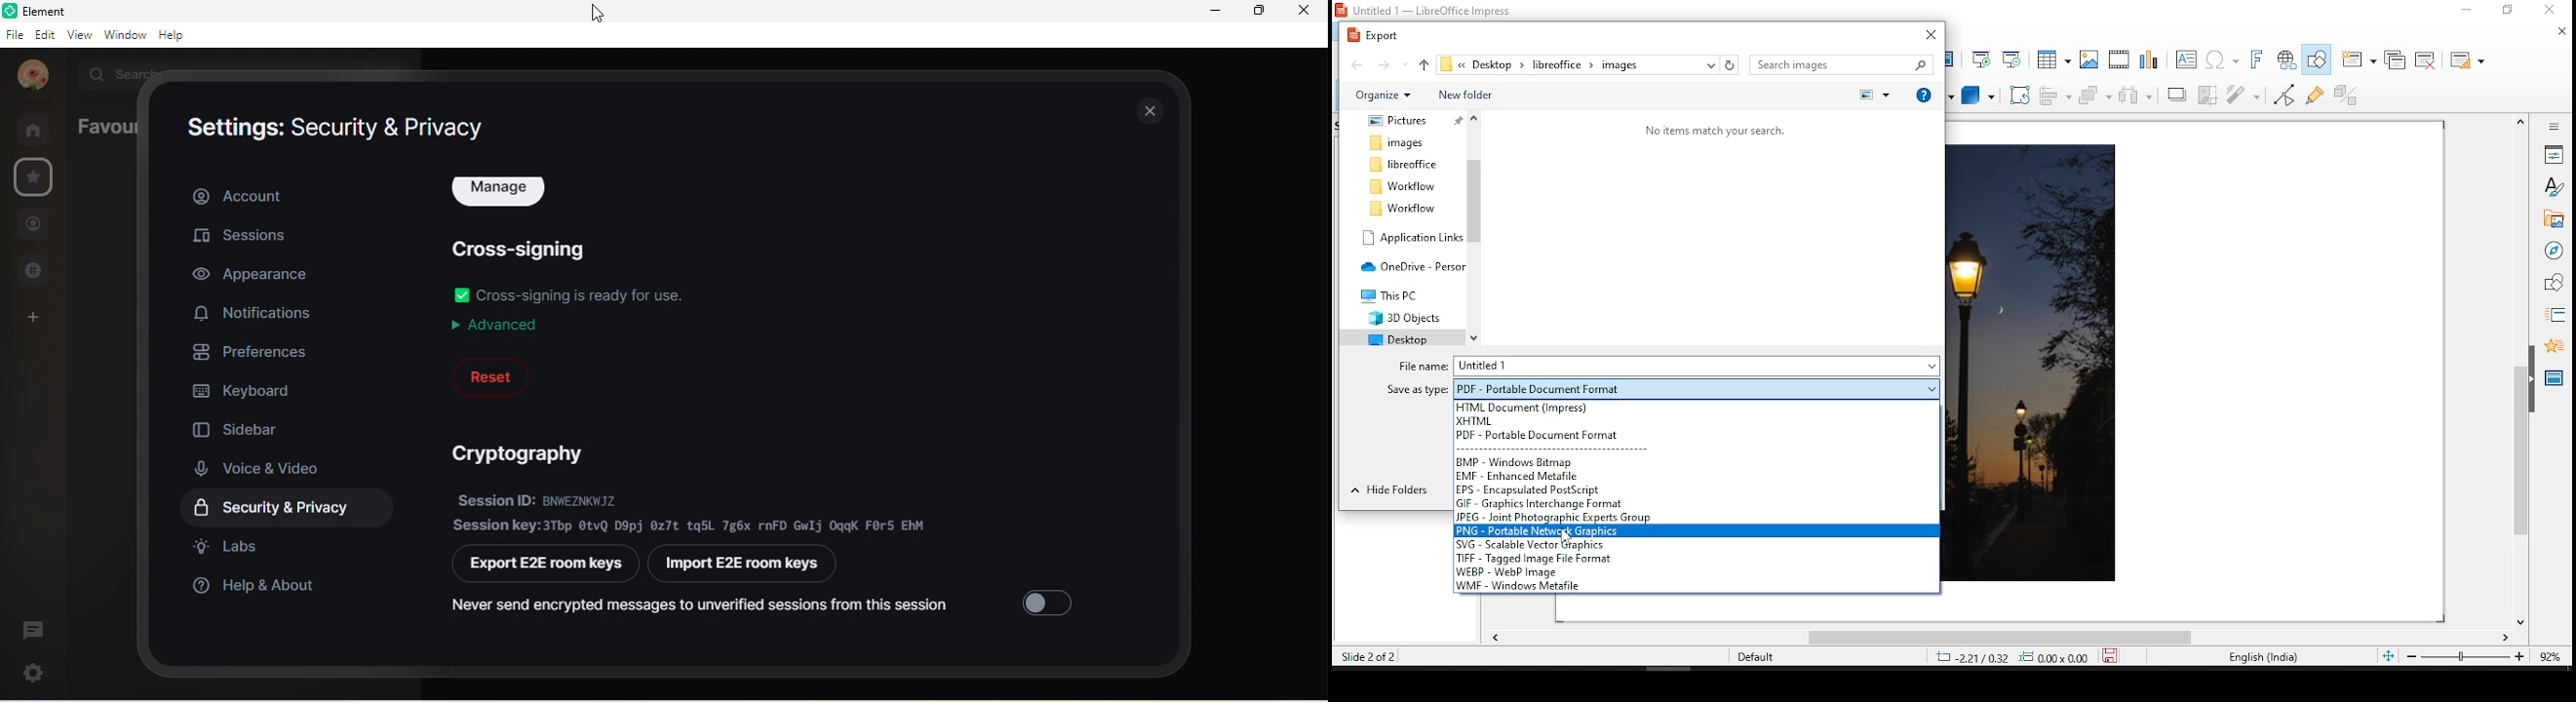 The image size is (2576, 728). Describe the element at coordinates (248, 239) in the screenshot. I see `sessions` at that location.